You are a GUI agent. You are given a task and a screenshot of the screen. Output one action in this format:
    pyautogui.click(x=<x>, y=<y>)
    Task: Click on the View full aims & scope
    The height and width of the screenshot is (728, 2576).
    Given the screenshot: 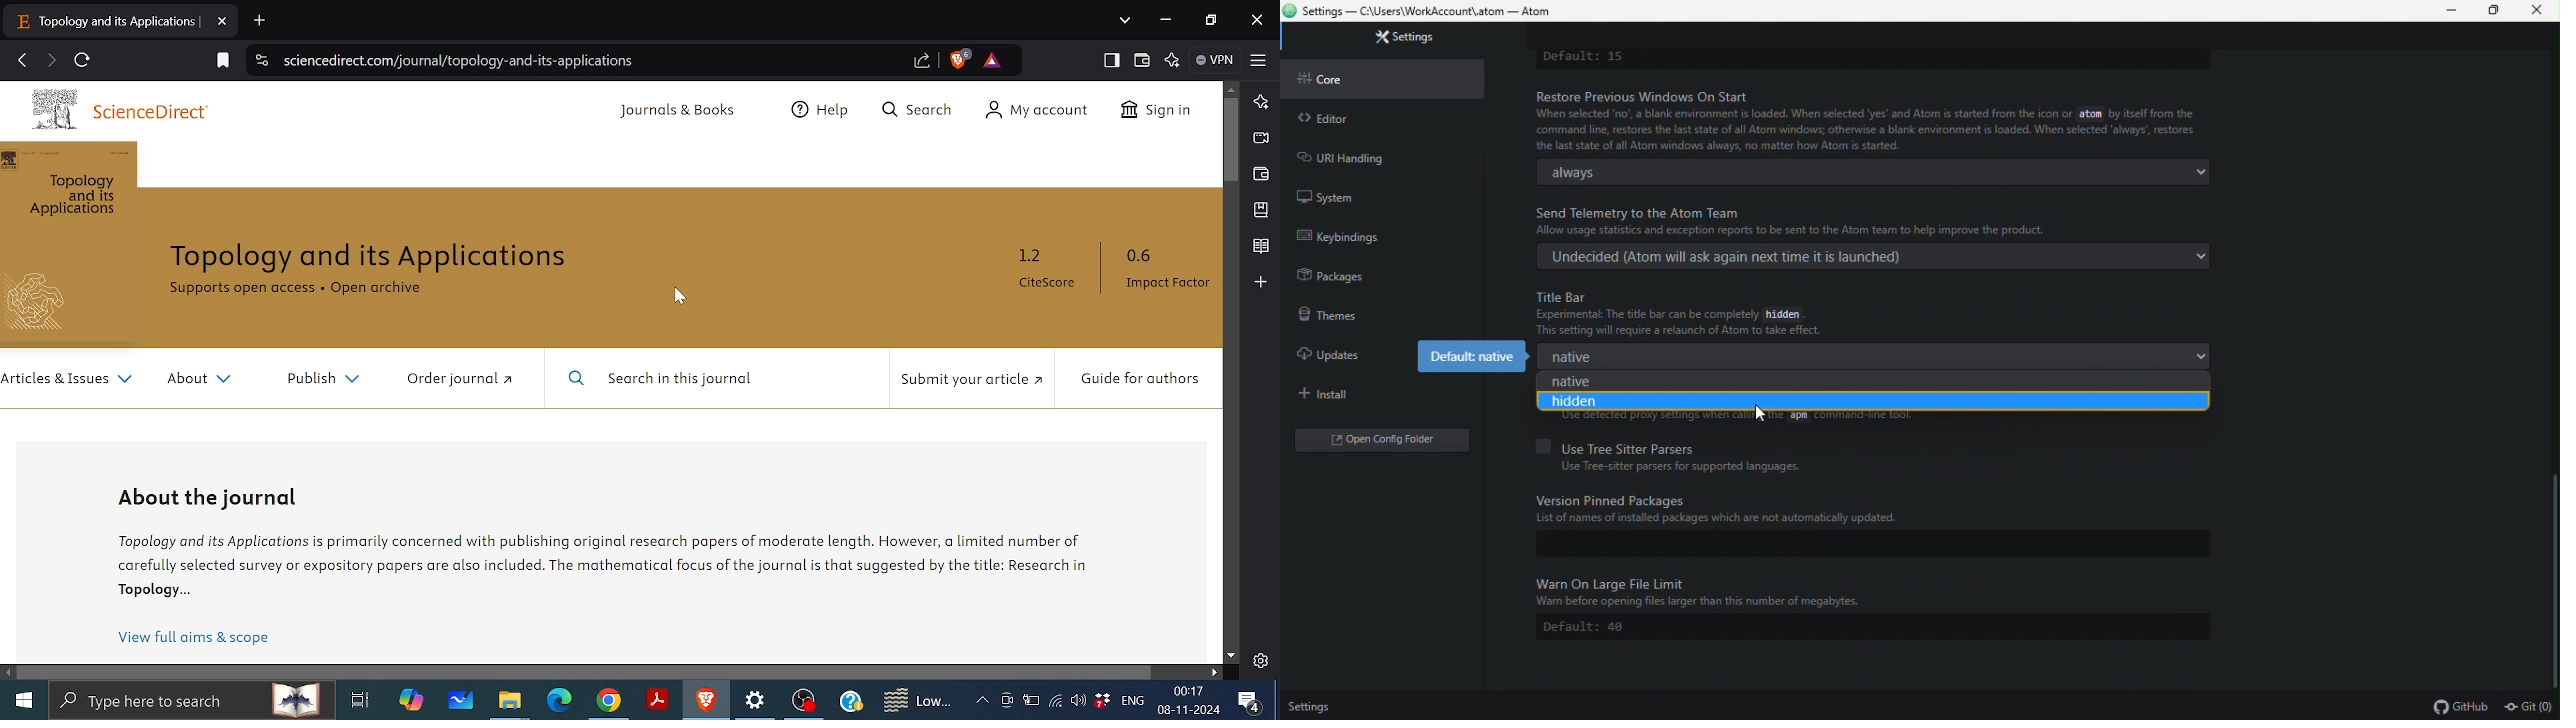 What is the action you would take?
    pyautogui.click(x=194, y=633)
    